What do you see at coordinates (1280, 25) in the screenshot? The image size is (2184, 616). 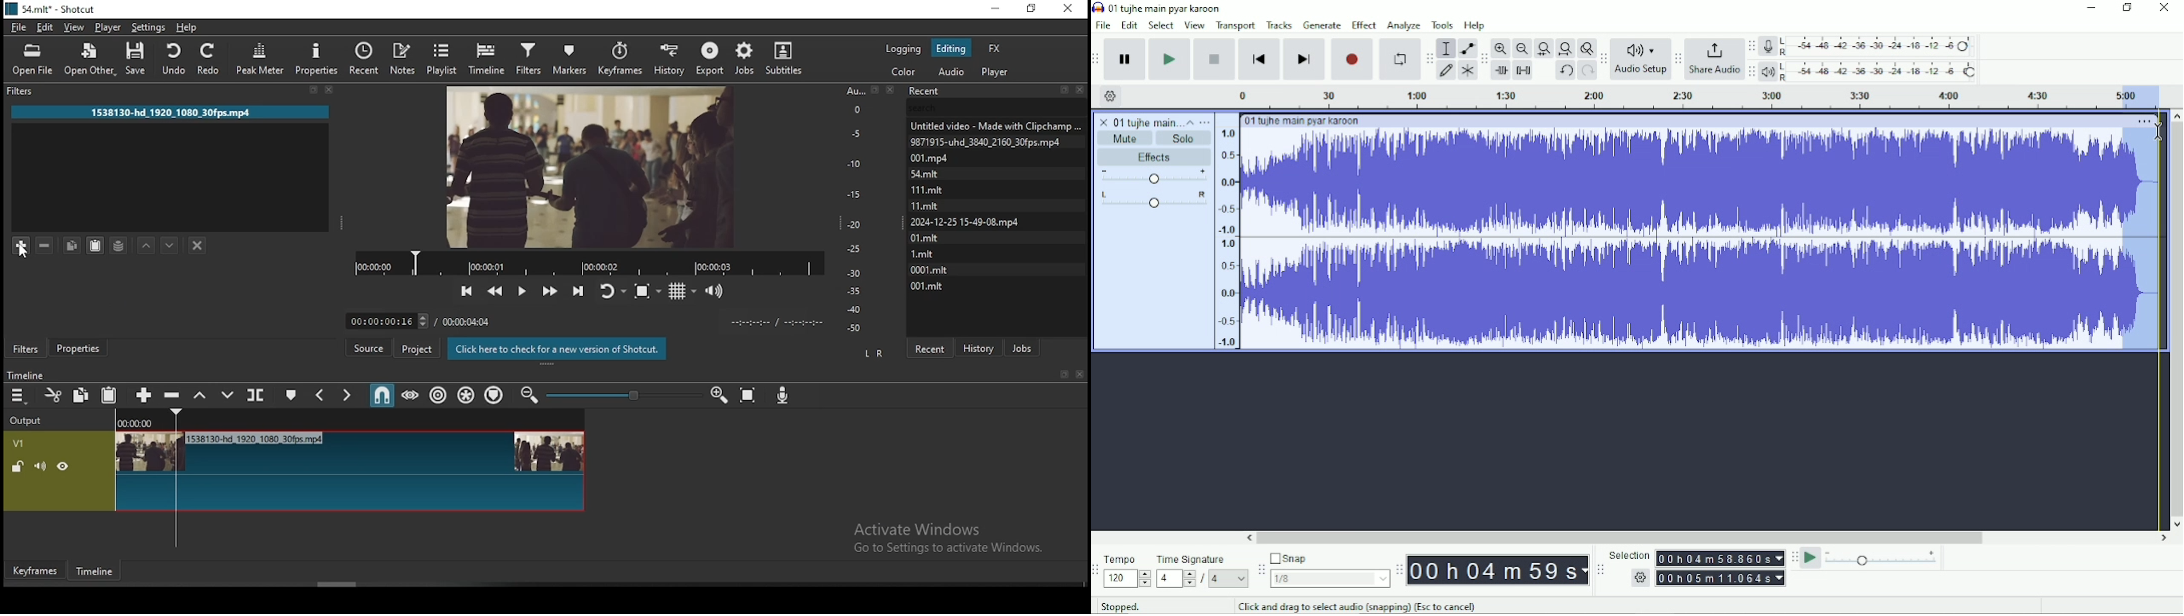 I see `Tracks` at bounding box center [1280, 25].